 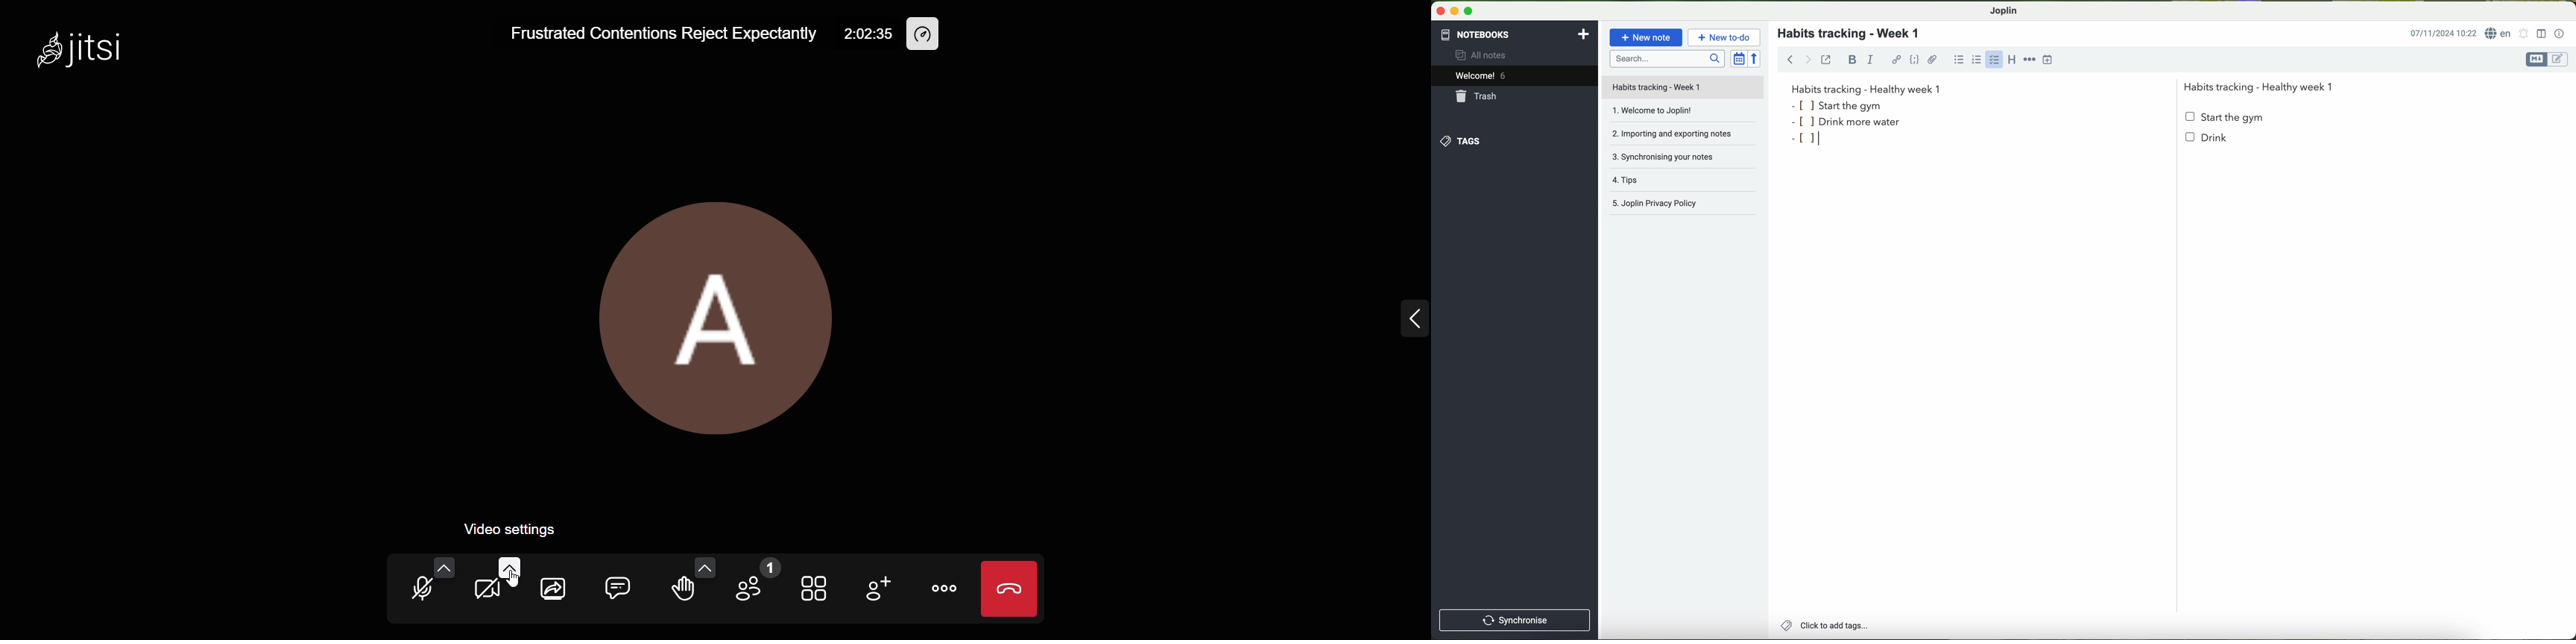 I want to click on tips, so click(x=1685, y=182).